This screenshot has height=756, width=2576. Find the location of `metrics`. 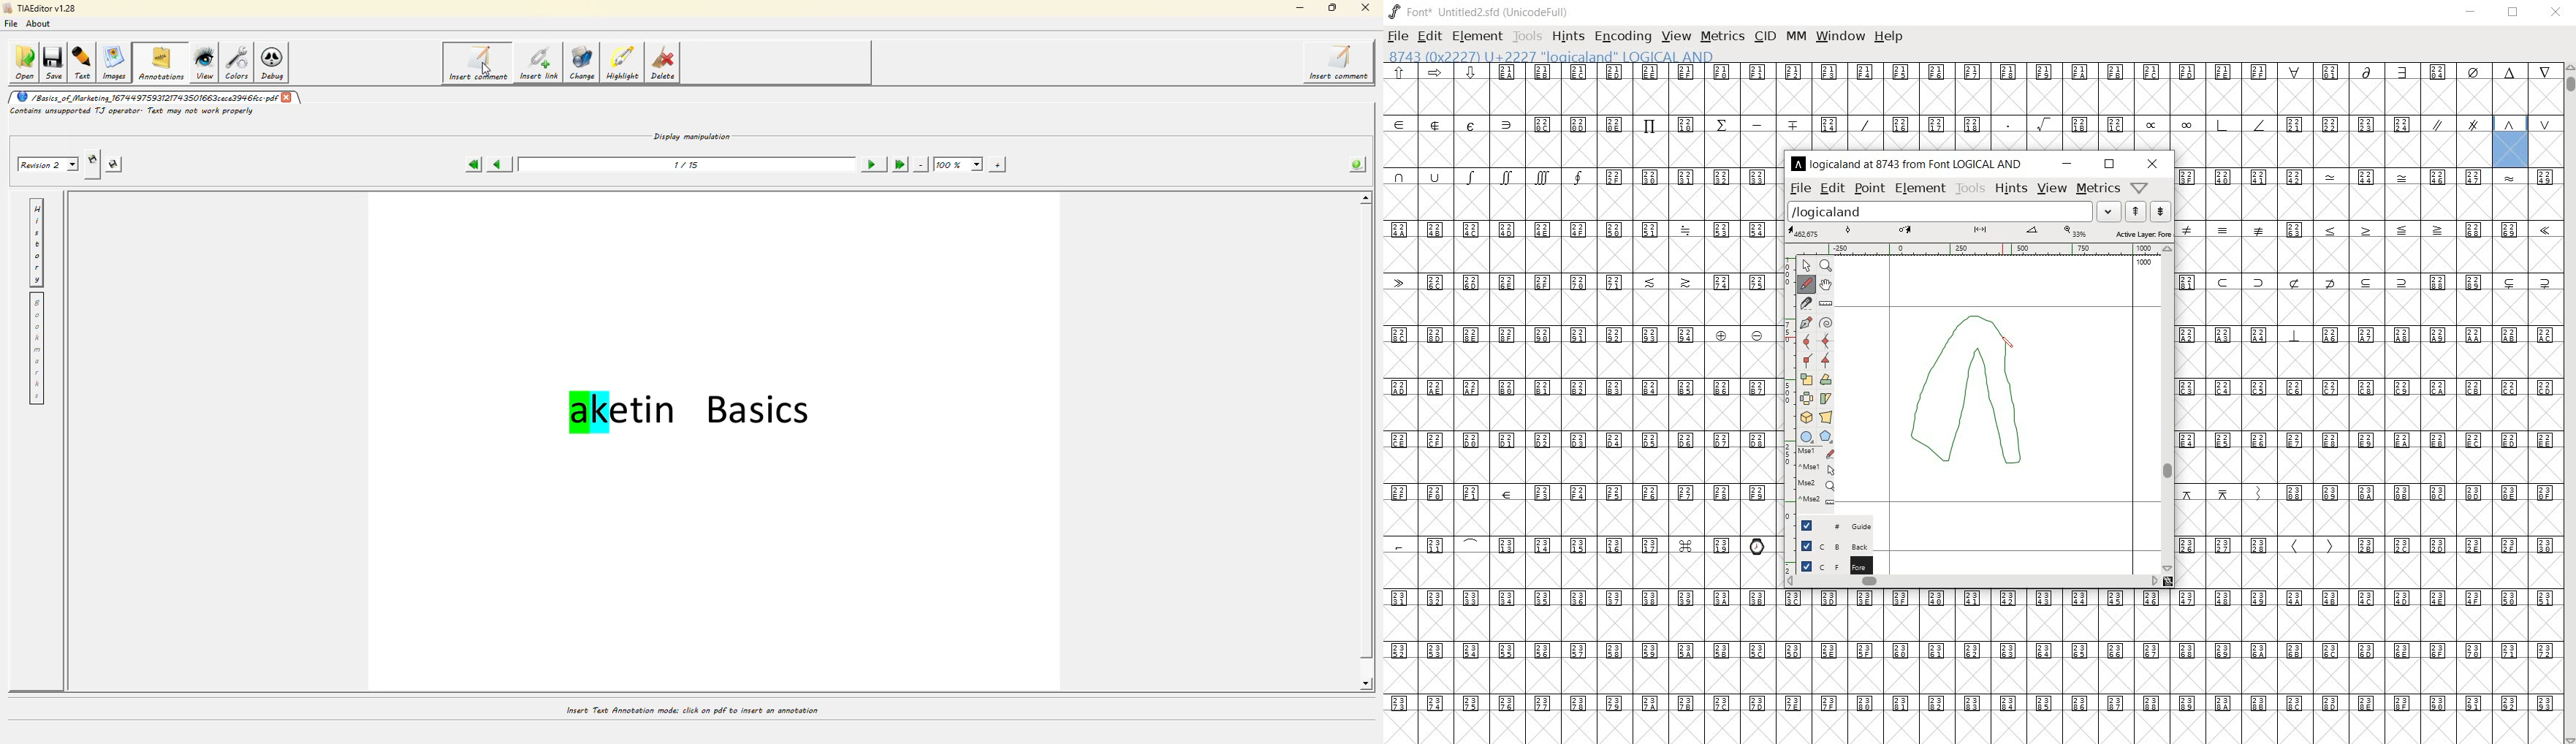

metrics is located at coordinates (2098, 188).